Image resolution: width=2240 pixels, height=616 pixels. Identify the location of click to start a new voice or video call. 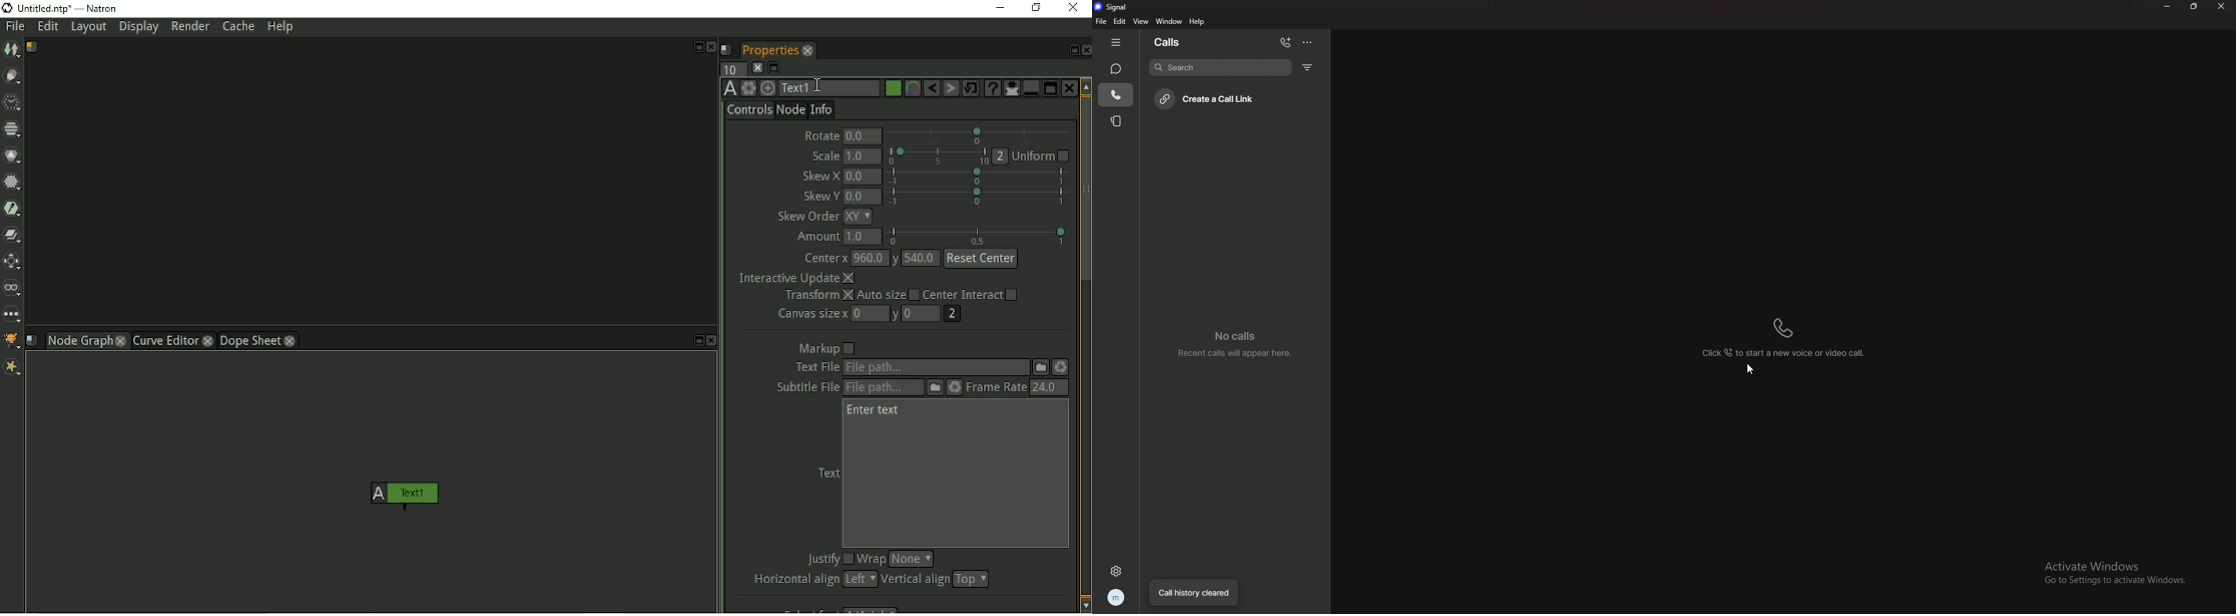
(1789, 337).